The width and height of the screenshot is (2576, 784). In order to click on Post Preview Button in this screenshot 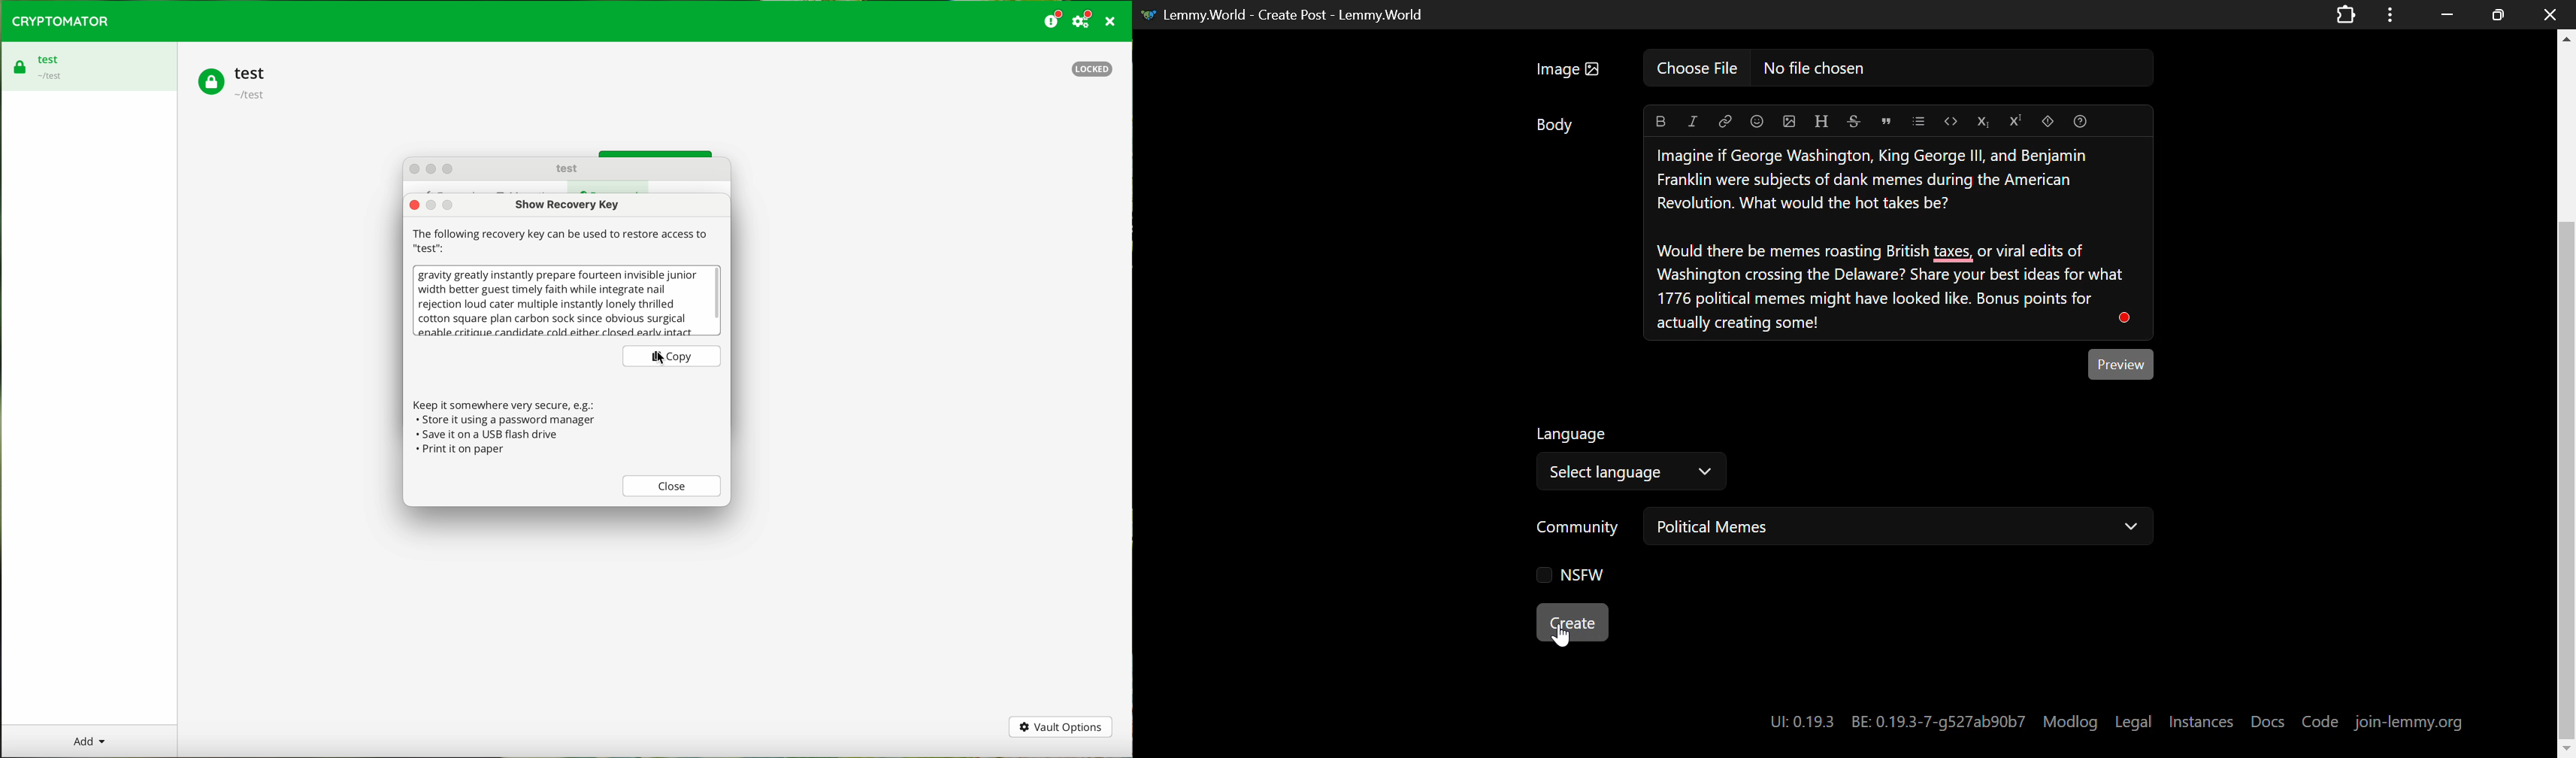, I will do `click(2123, 365)`.